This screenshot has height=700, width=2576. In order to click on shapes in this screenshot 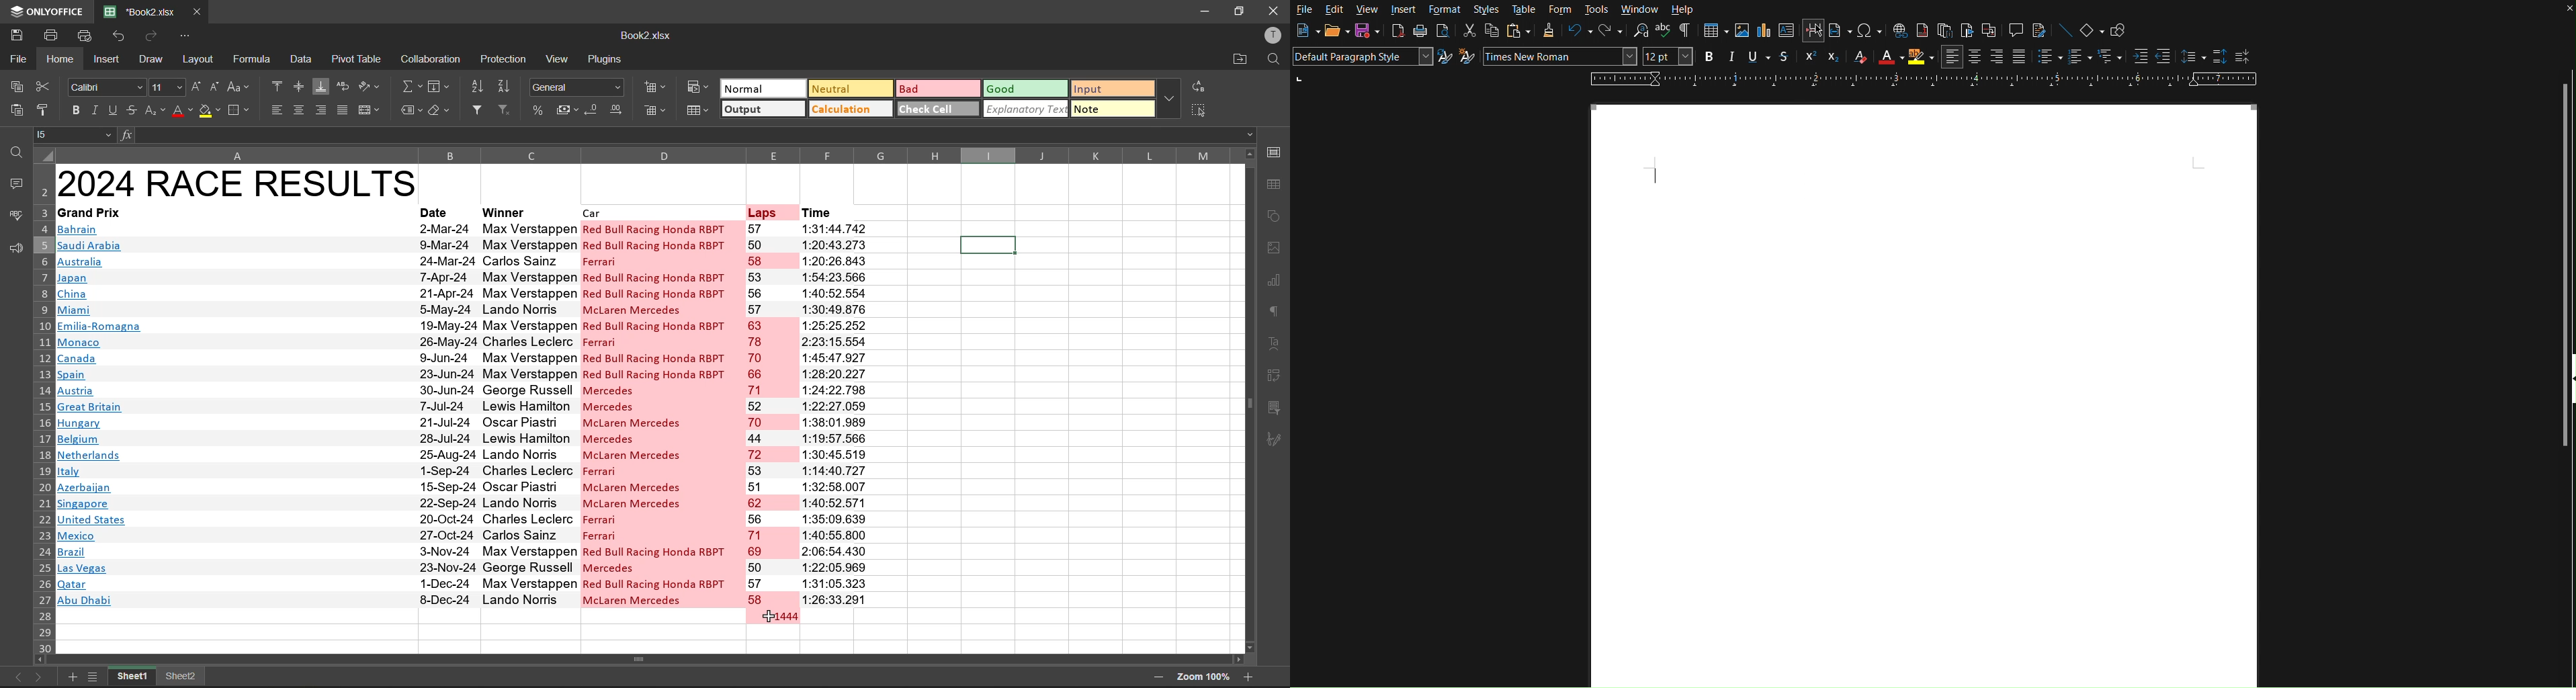, I will do `click(1275, 215)`.